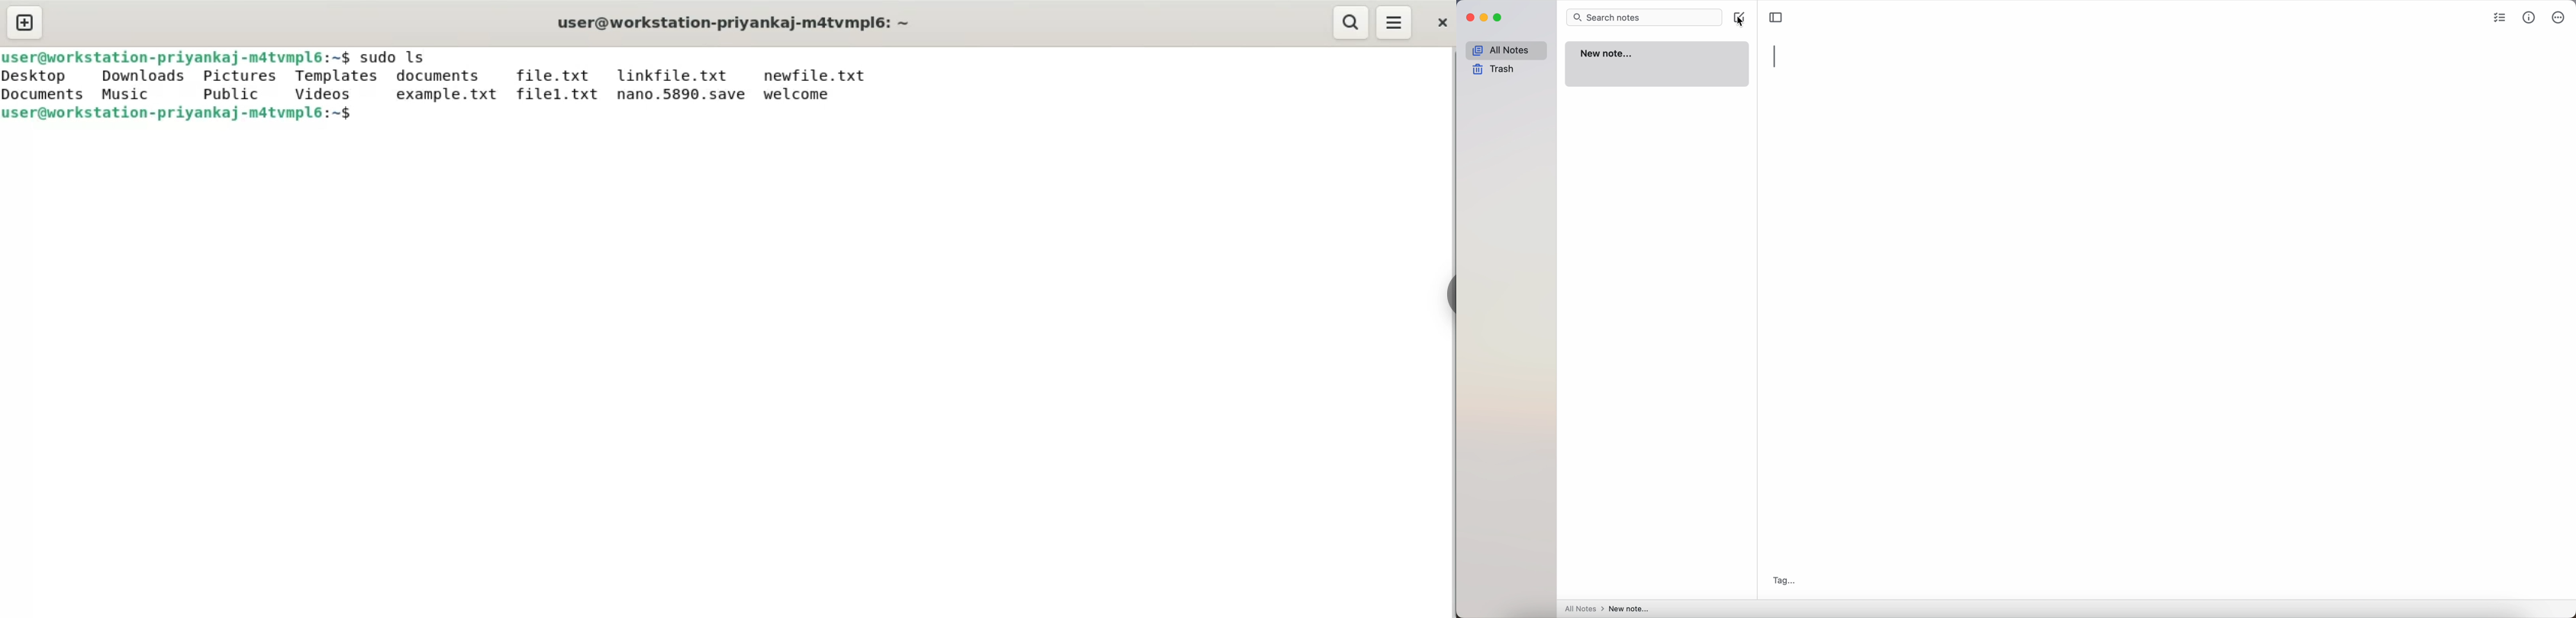 This screenshot has width=2576, height=644. I want to click on create note, so click(1739, 18).